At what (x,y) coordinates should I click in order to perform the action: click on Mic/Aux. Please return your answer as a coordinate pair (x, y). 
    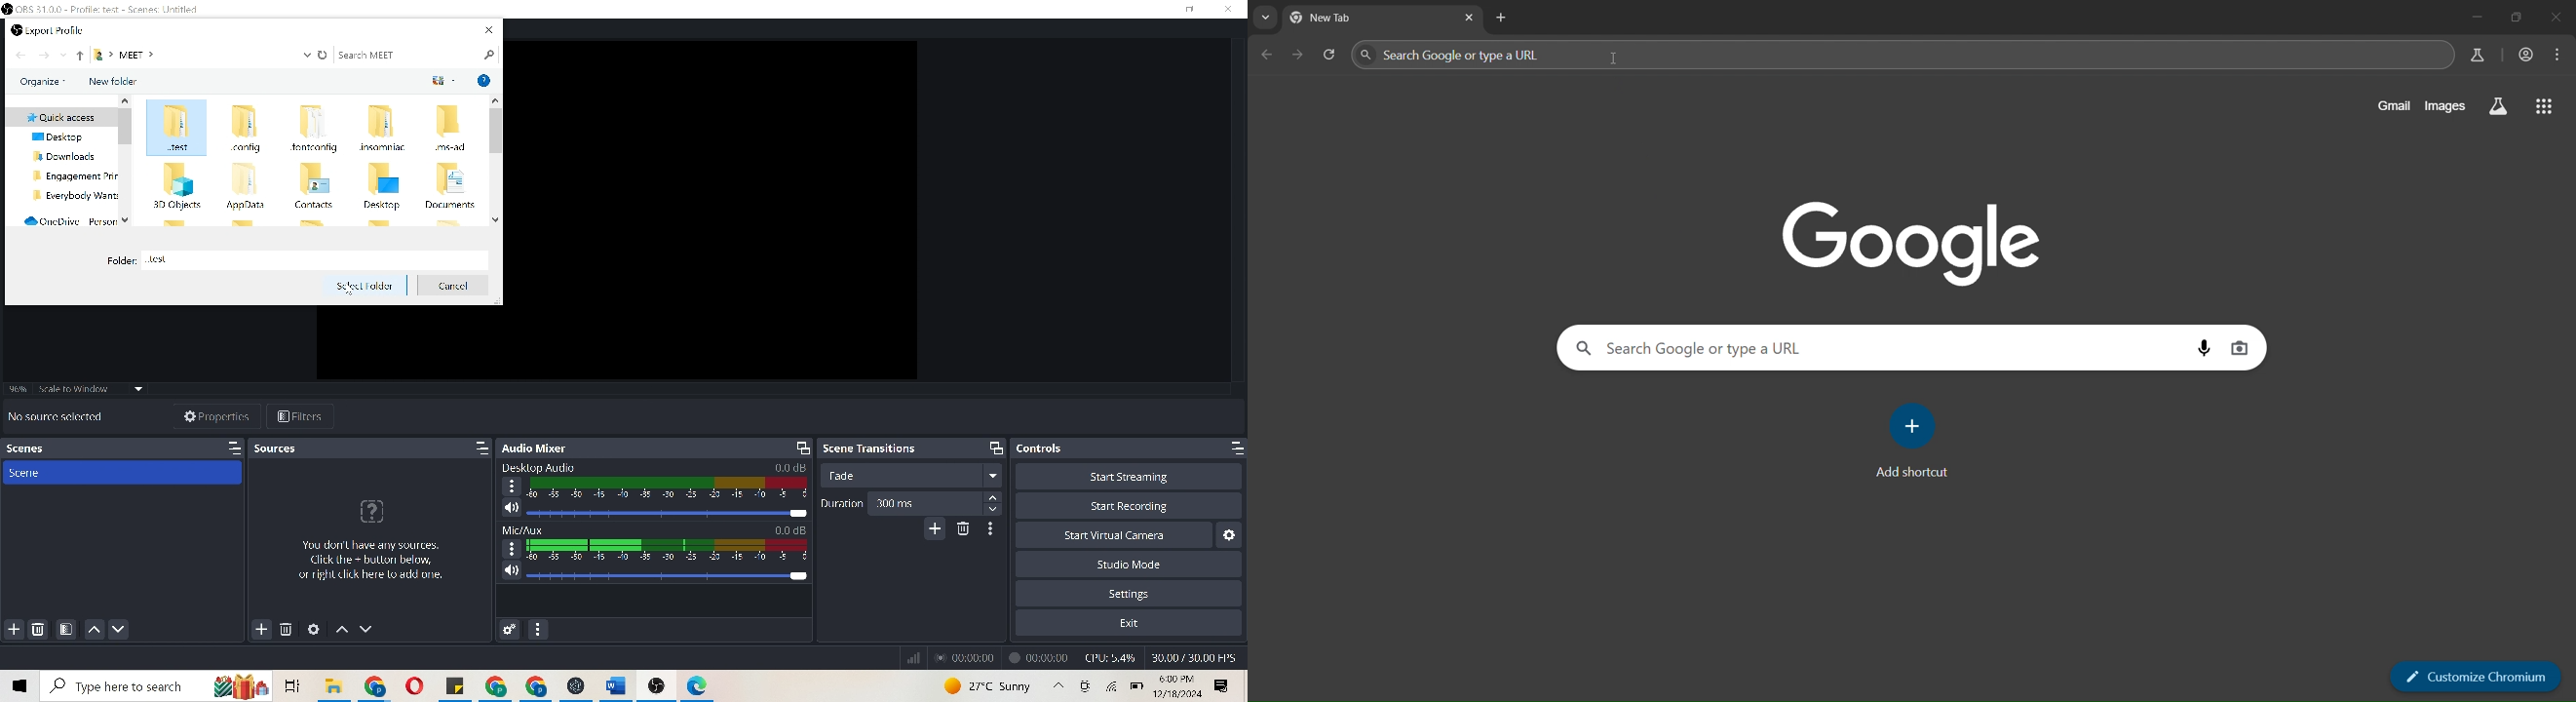
    Looking at the image, I should click on (522, 529).